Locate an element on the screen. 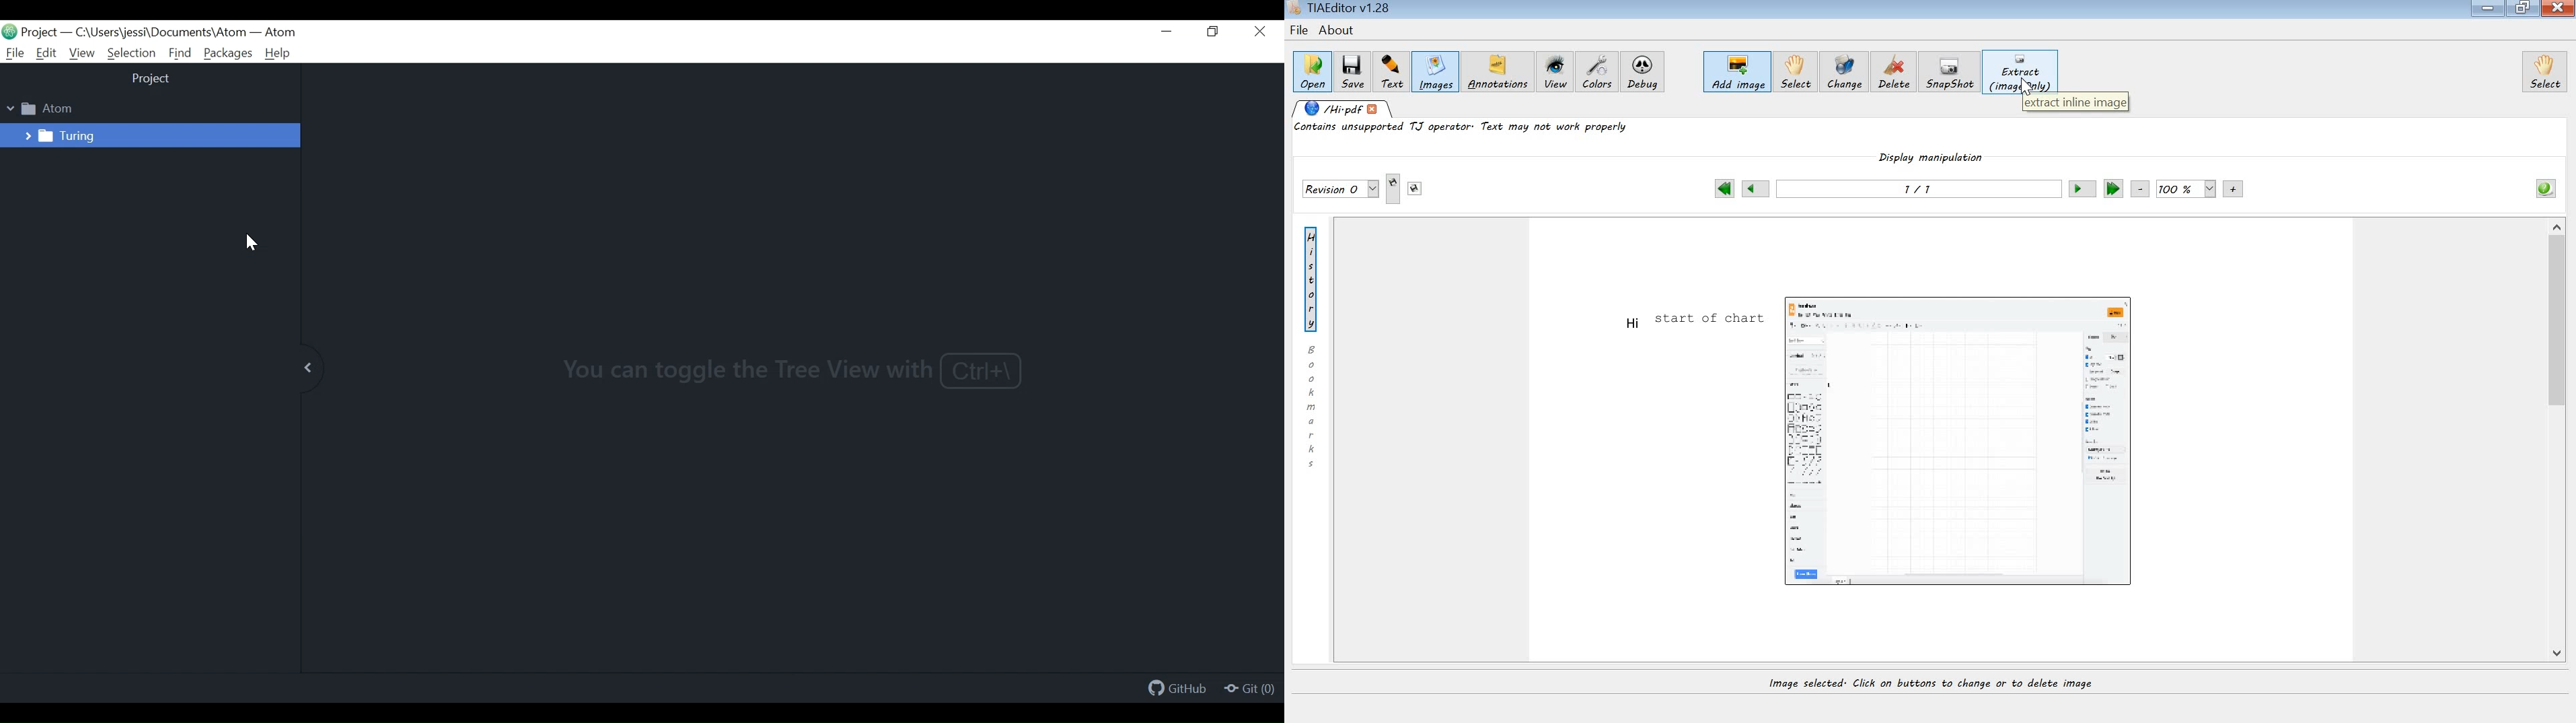 This screenshot has height=728, width=2576. Git is located at coordinates (1249, 690).